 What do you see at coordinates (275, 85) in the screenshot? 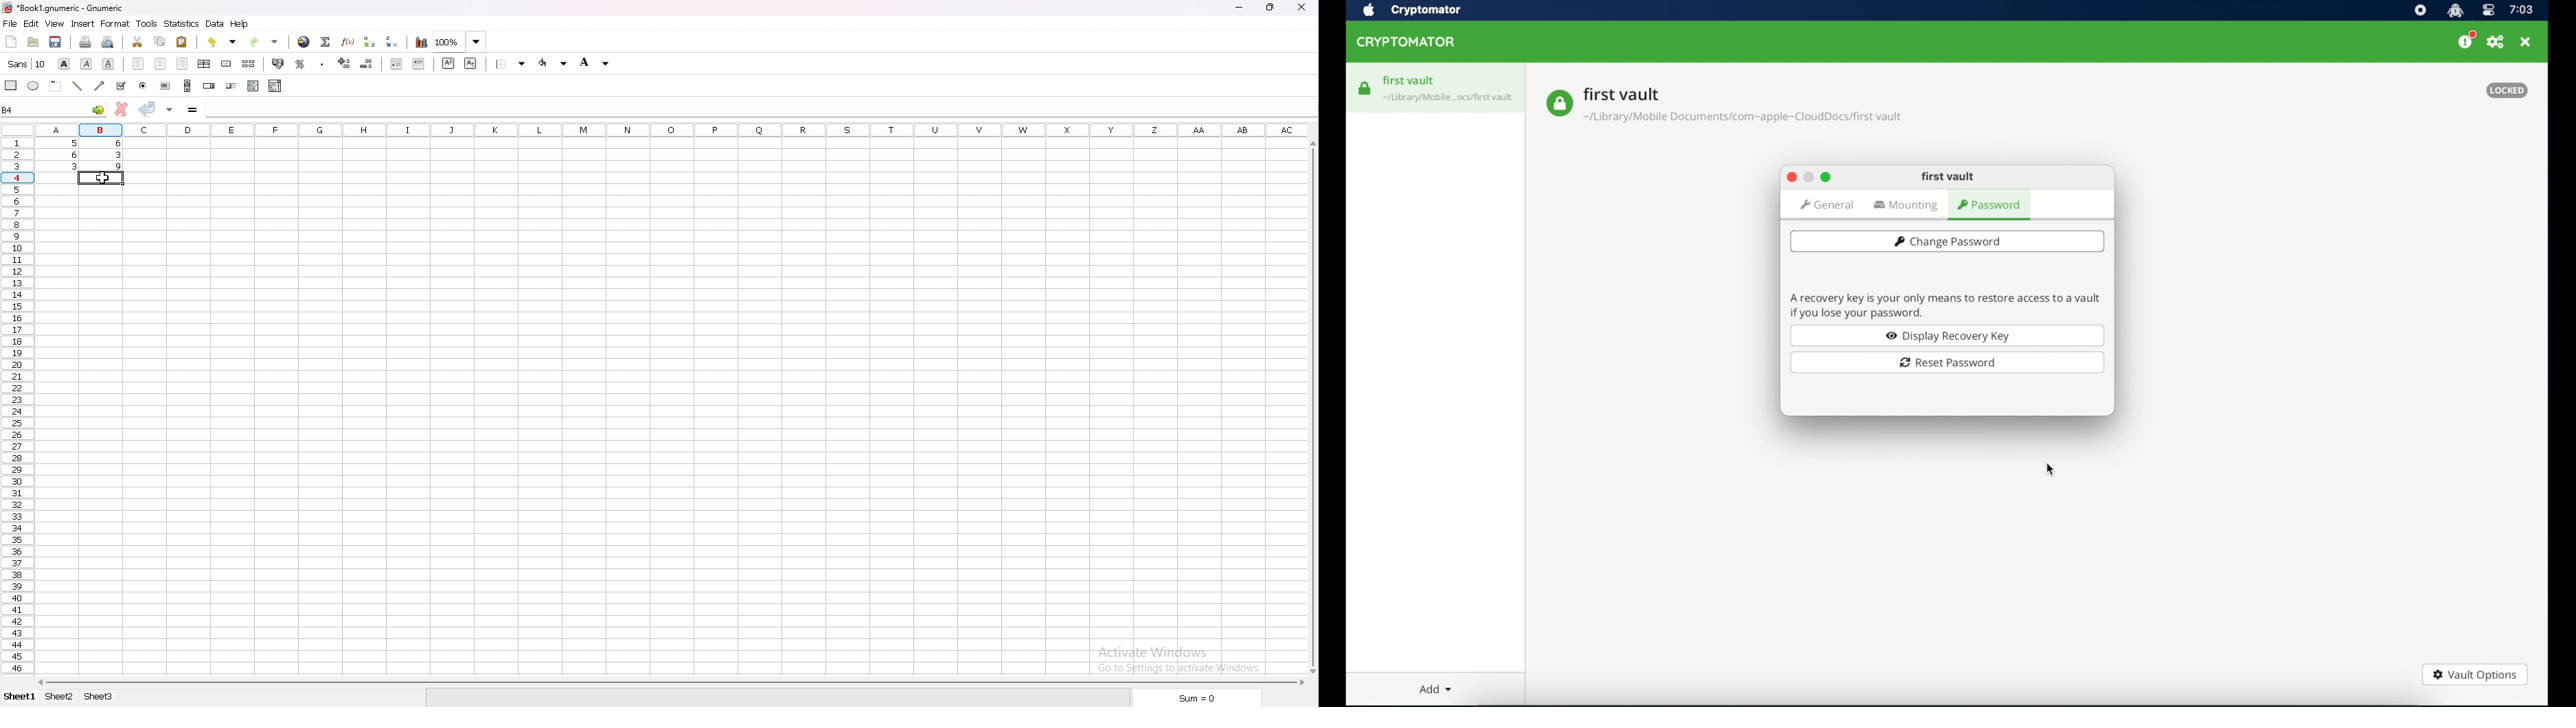
I see `combo box` at bounding box center [275, 85].